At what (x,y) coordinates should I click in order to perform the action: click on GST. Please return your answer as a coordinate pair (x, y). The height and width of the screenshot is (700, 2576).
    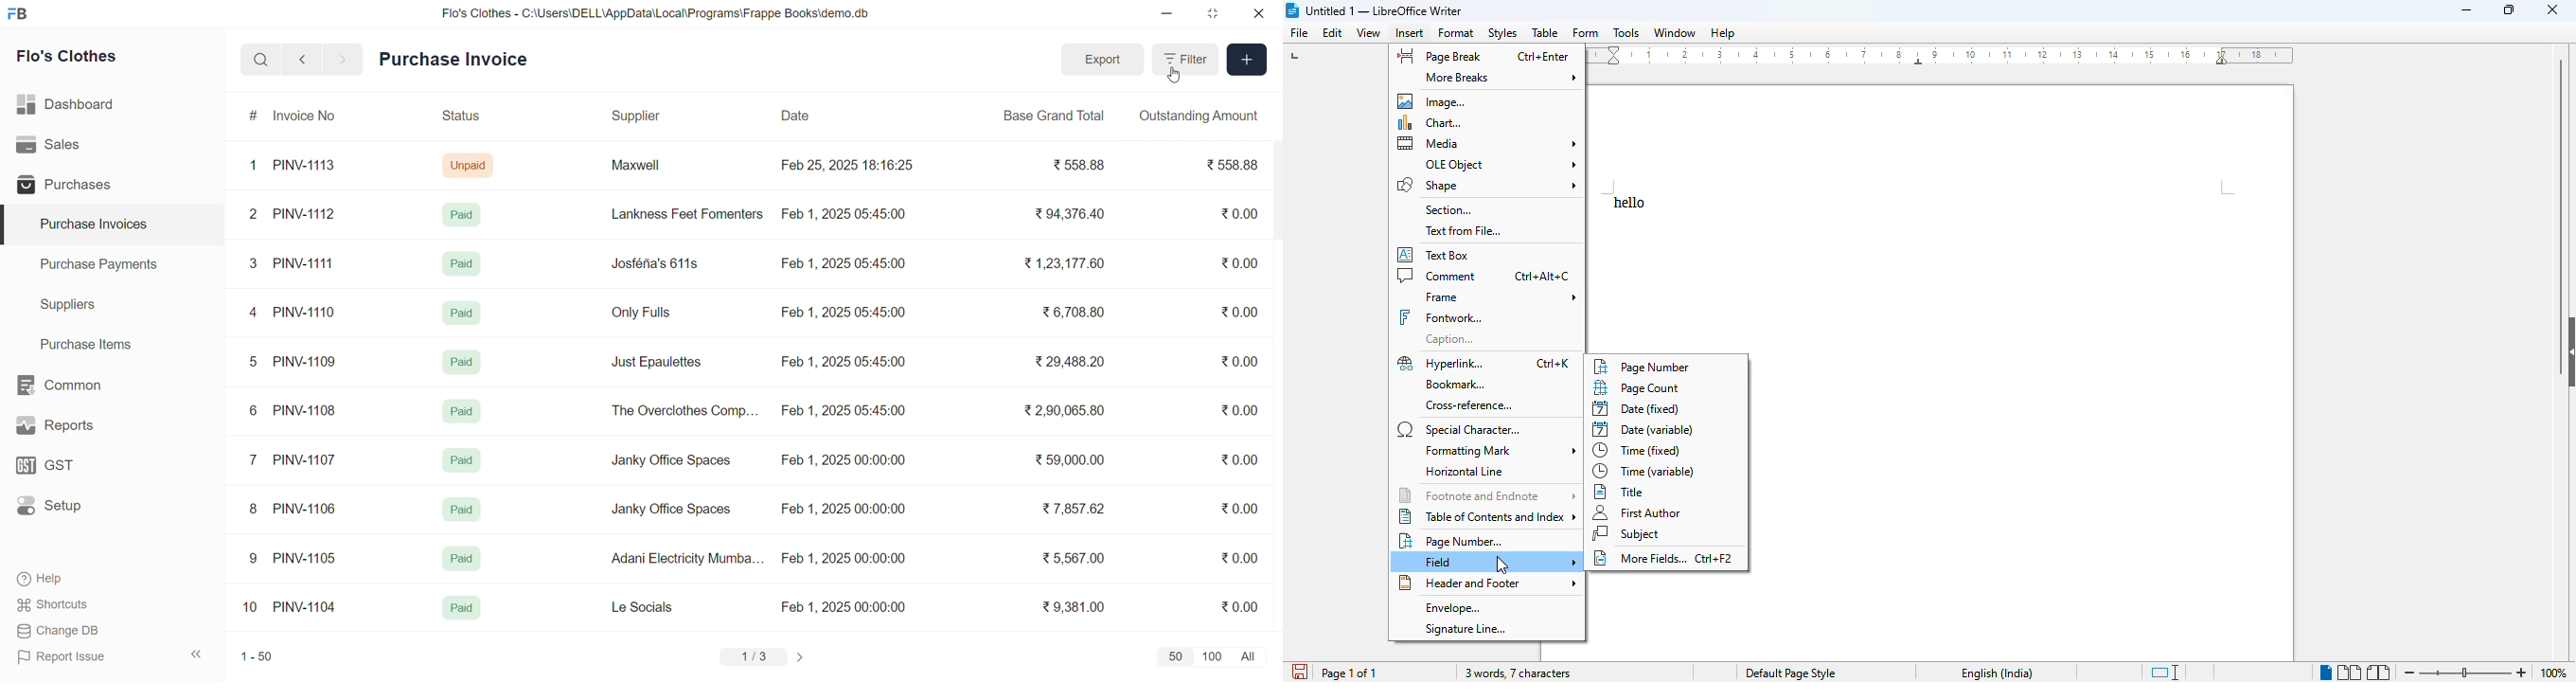
    Looking at the image, I should click on (69, 469).